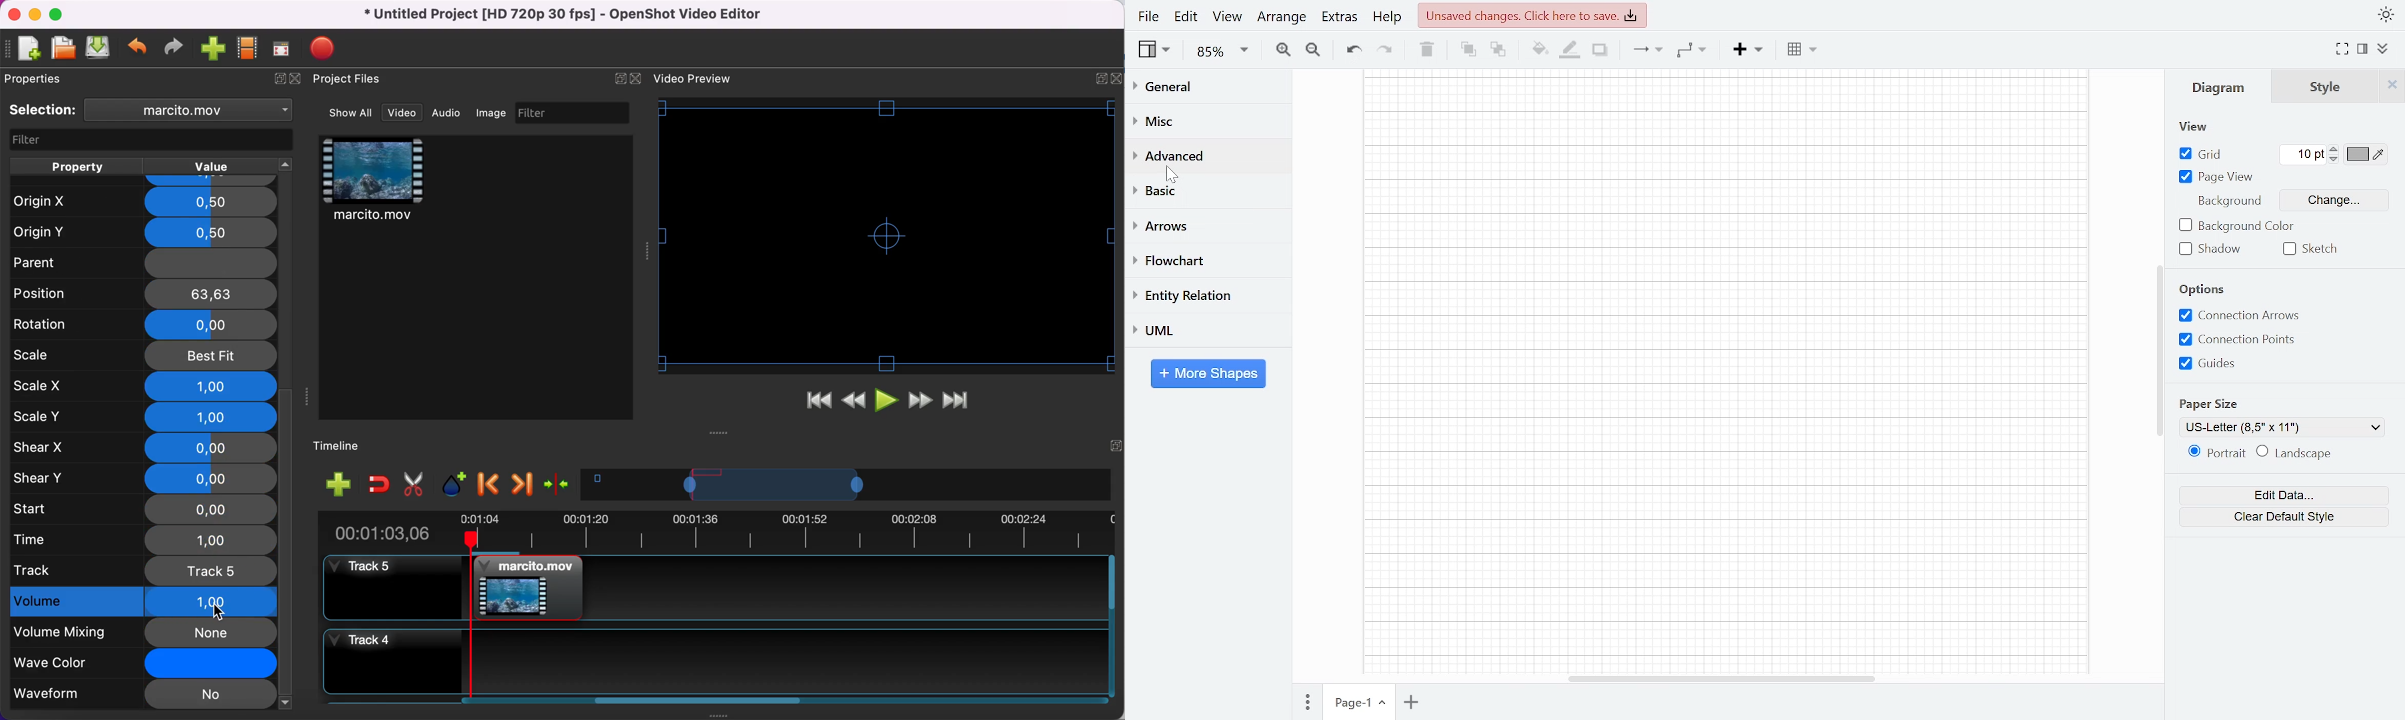 Image resolution: width=2408 pixels, height=728 pixels. I want to click on Pages, so click(1307, 701).